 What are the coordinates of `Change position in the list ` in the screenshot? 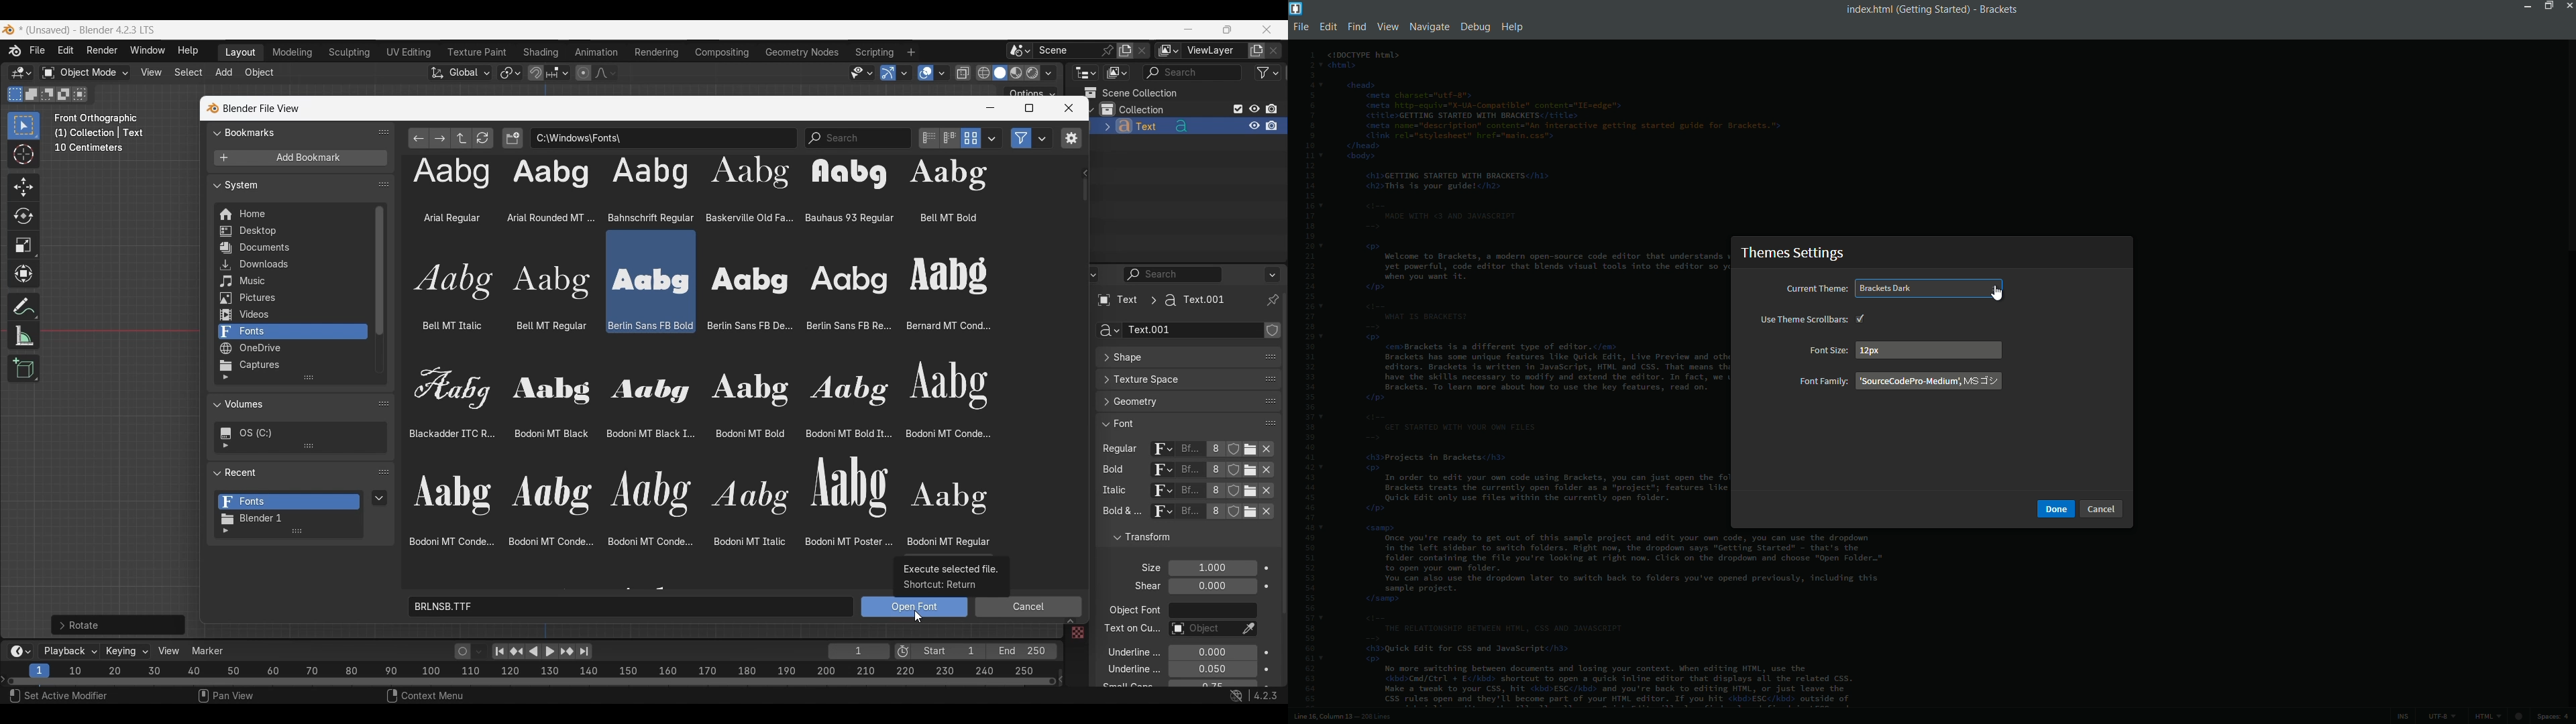 It's located at (1271, 420).